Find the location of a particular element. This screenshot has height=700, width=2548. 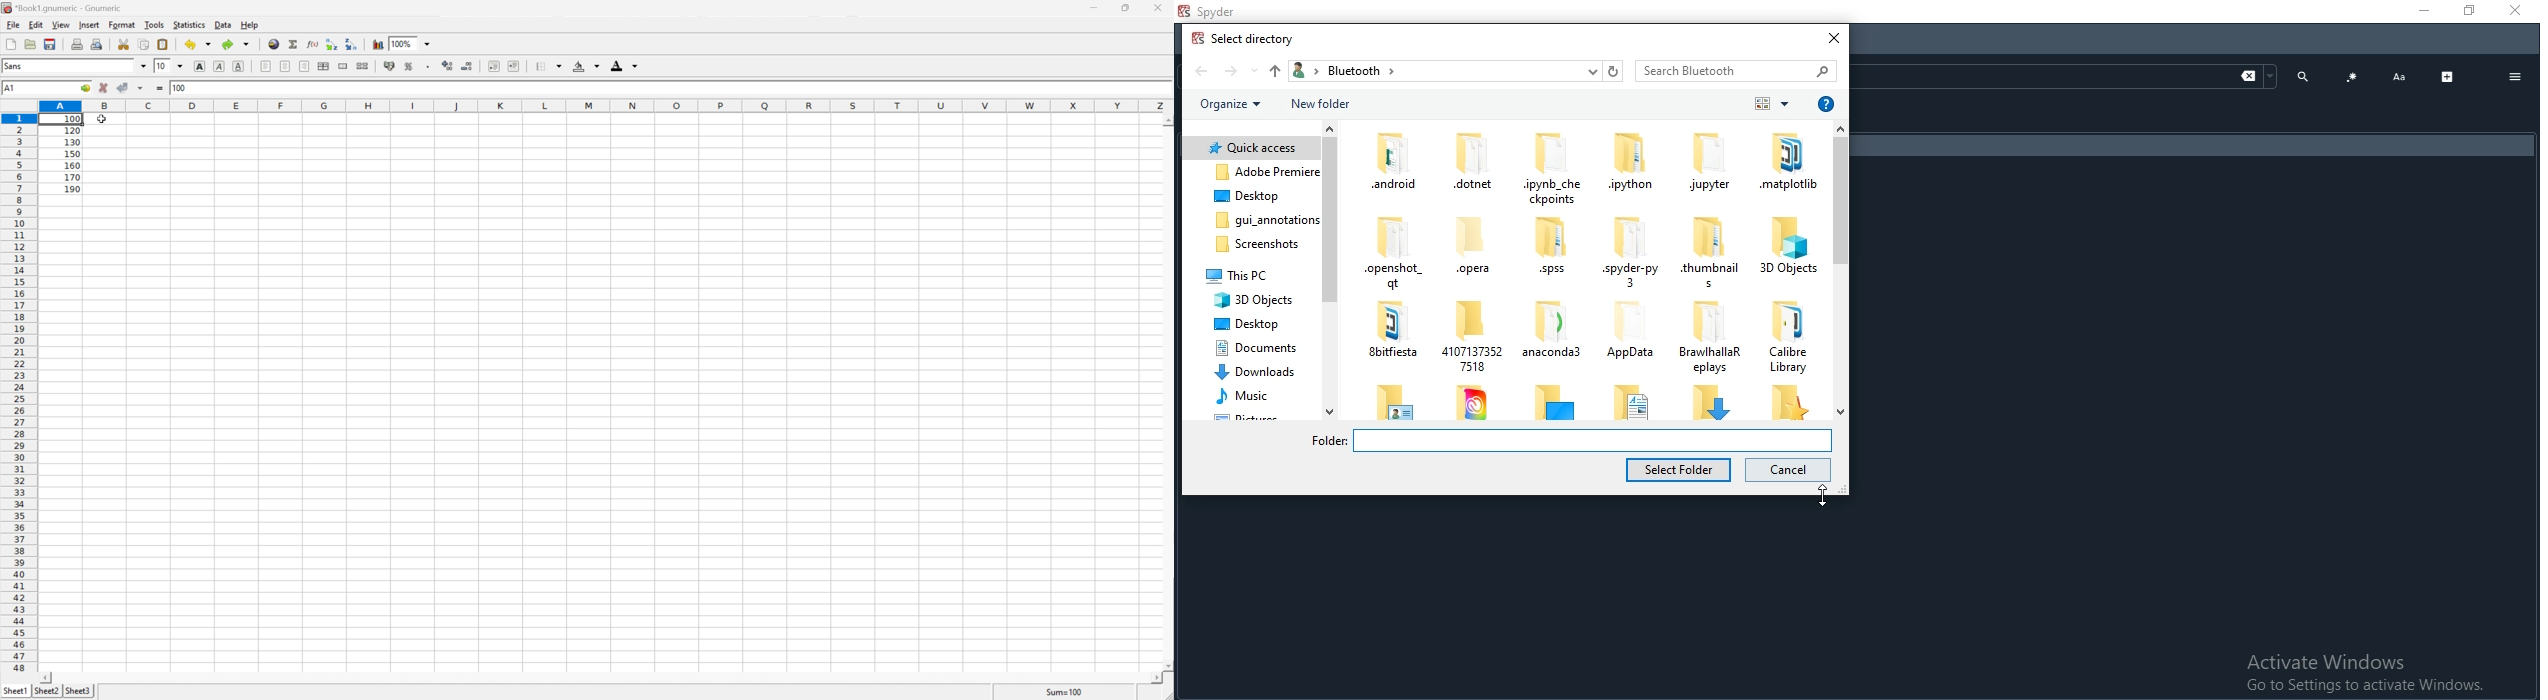

androids is located at coordinates (1391, 160).